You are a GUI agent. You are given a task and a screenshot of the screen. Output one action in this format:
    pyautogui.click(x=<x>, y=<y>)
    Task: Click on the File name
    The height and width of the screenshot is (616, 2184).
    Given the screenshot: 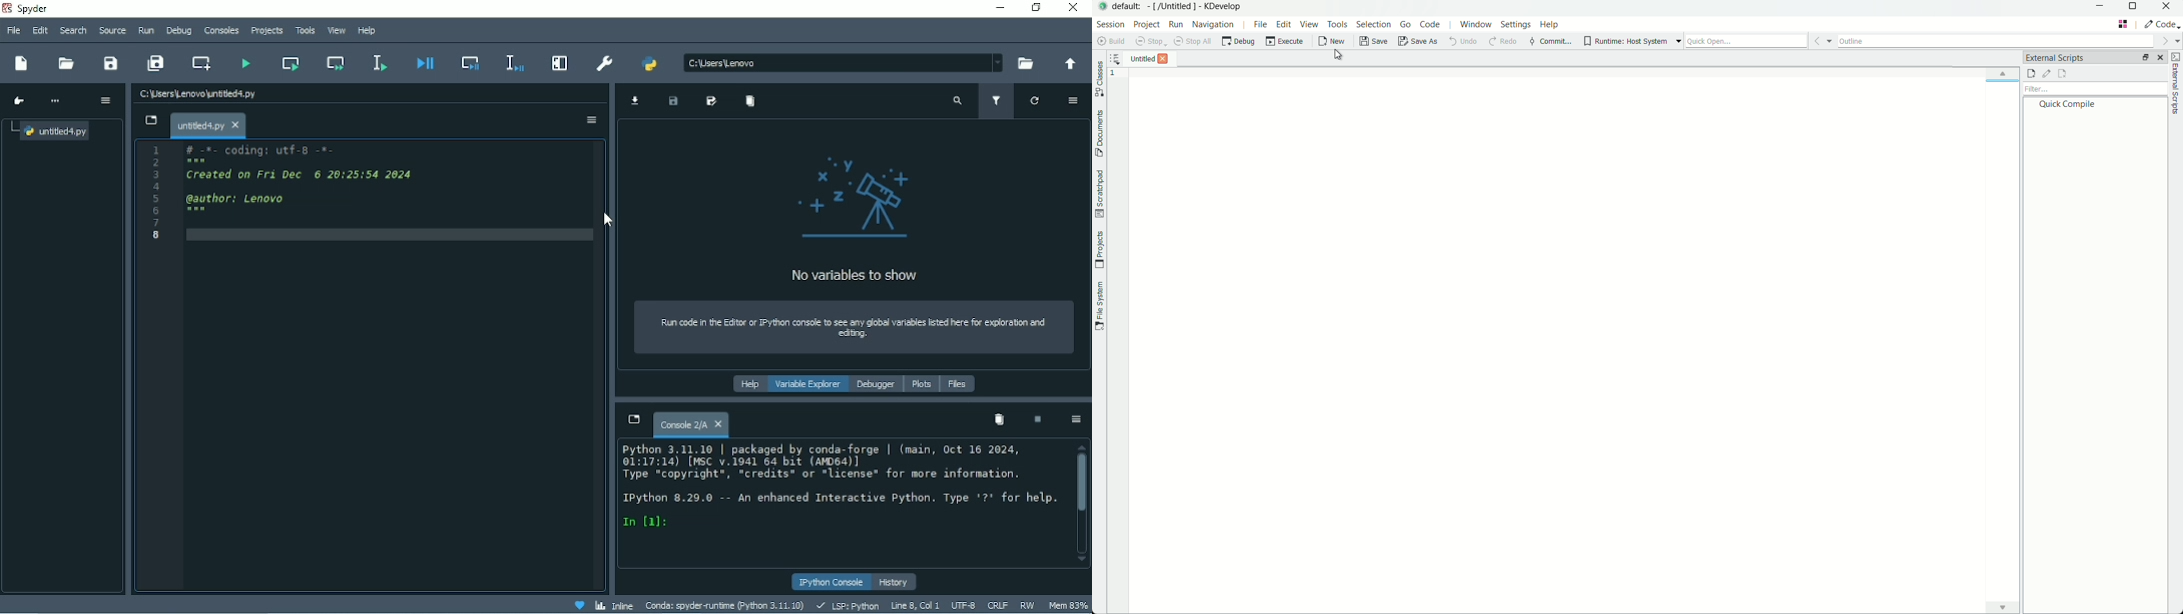 What is the action you would take?
    pyautogui.click(x=198, y=94)
    